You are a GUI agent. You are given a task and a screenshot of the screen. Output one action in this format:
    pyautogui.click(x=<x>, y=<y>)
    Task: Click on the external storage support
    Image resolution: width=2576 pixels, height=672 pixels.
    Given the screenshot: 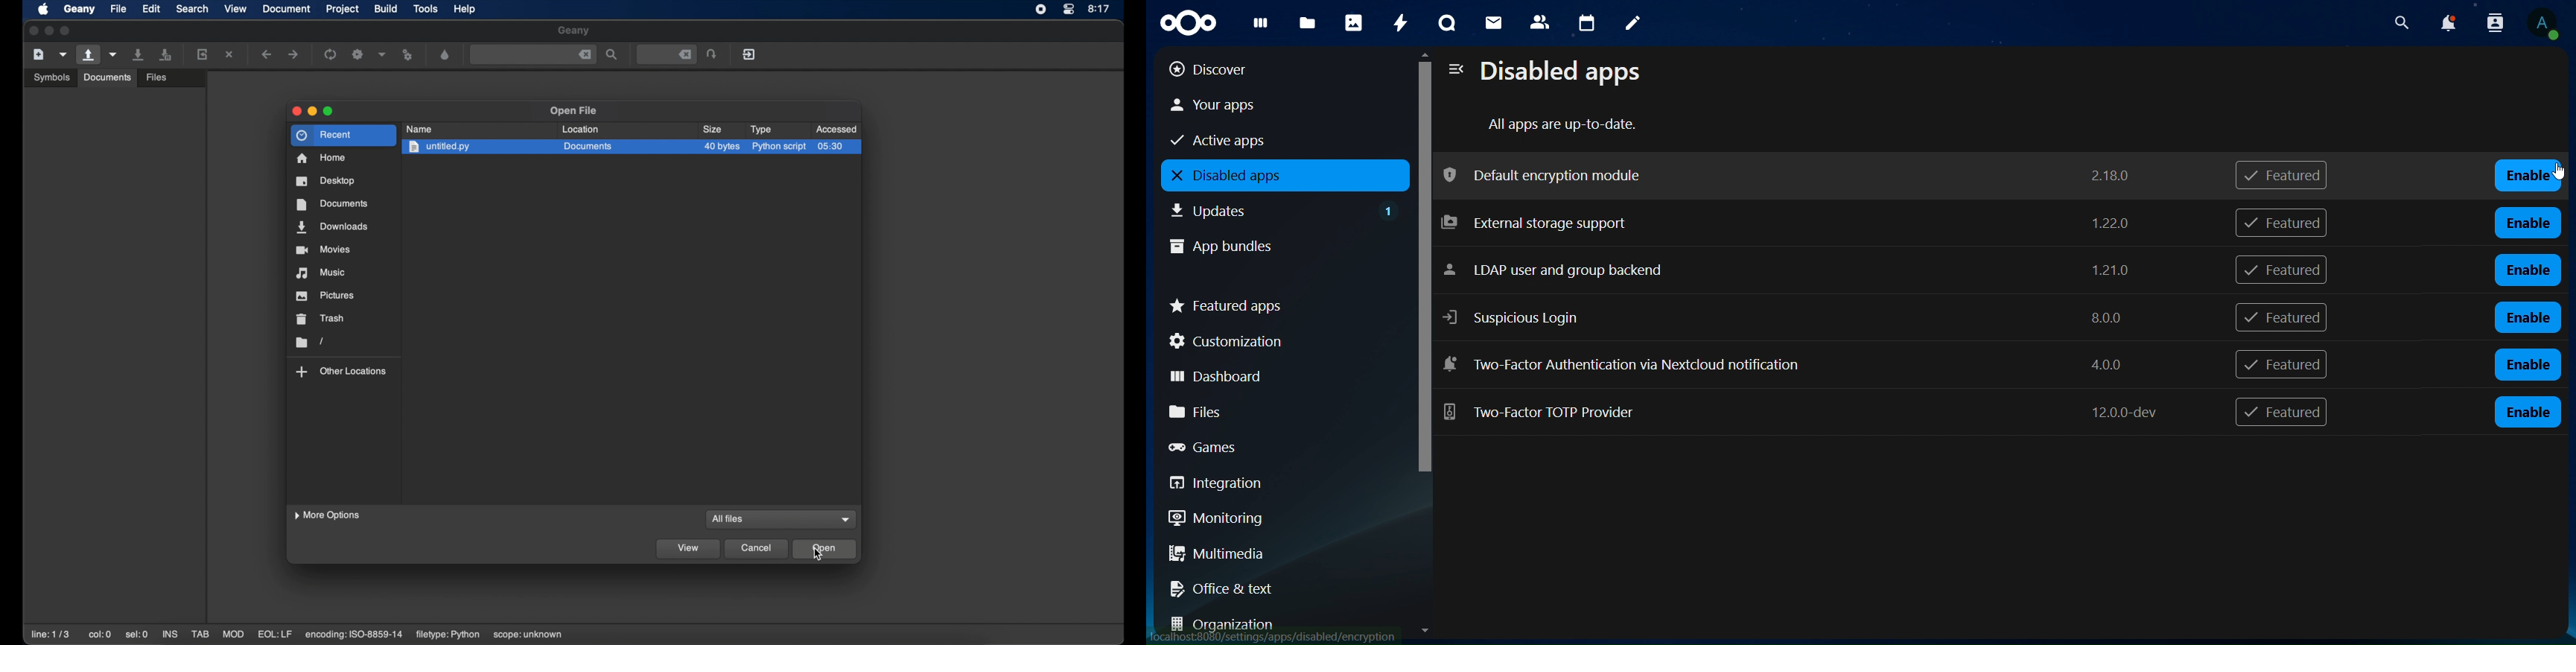 What is the action you would take?
    pyautogui.click(x=1789, y=224)
    